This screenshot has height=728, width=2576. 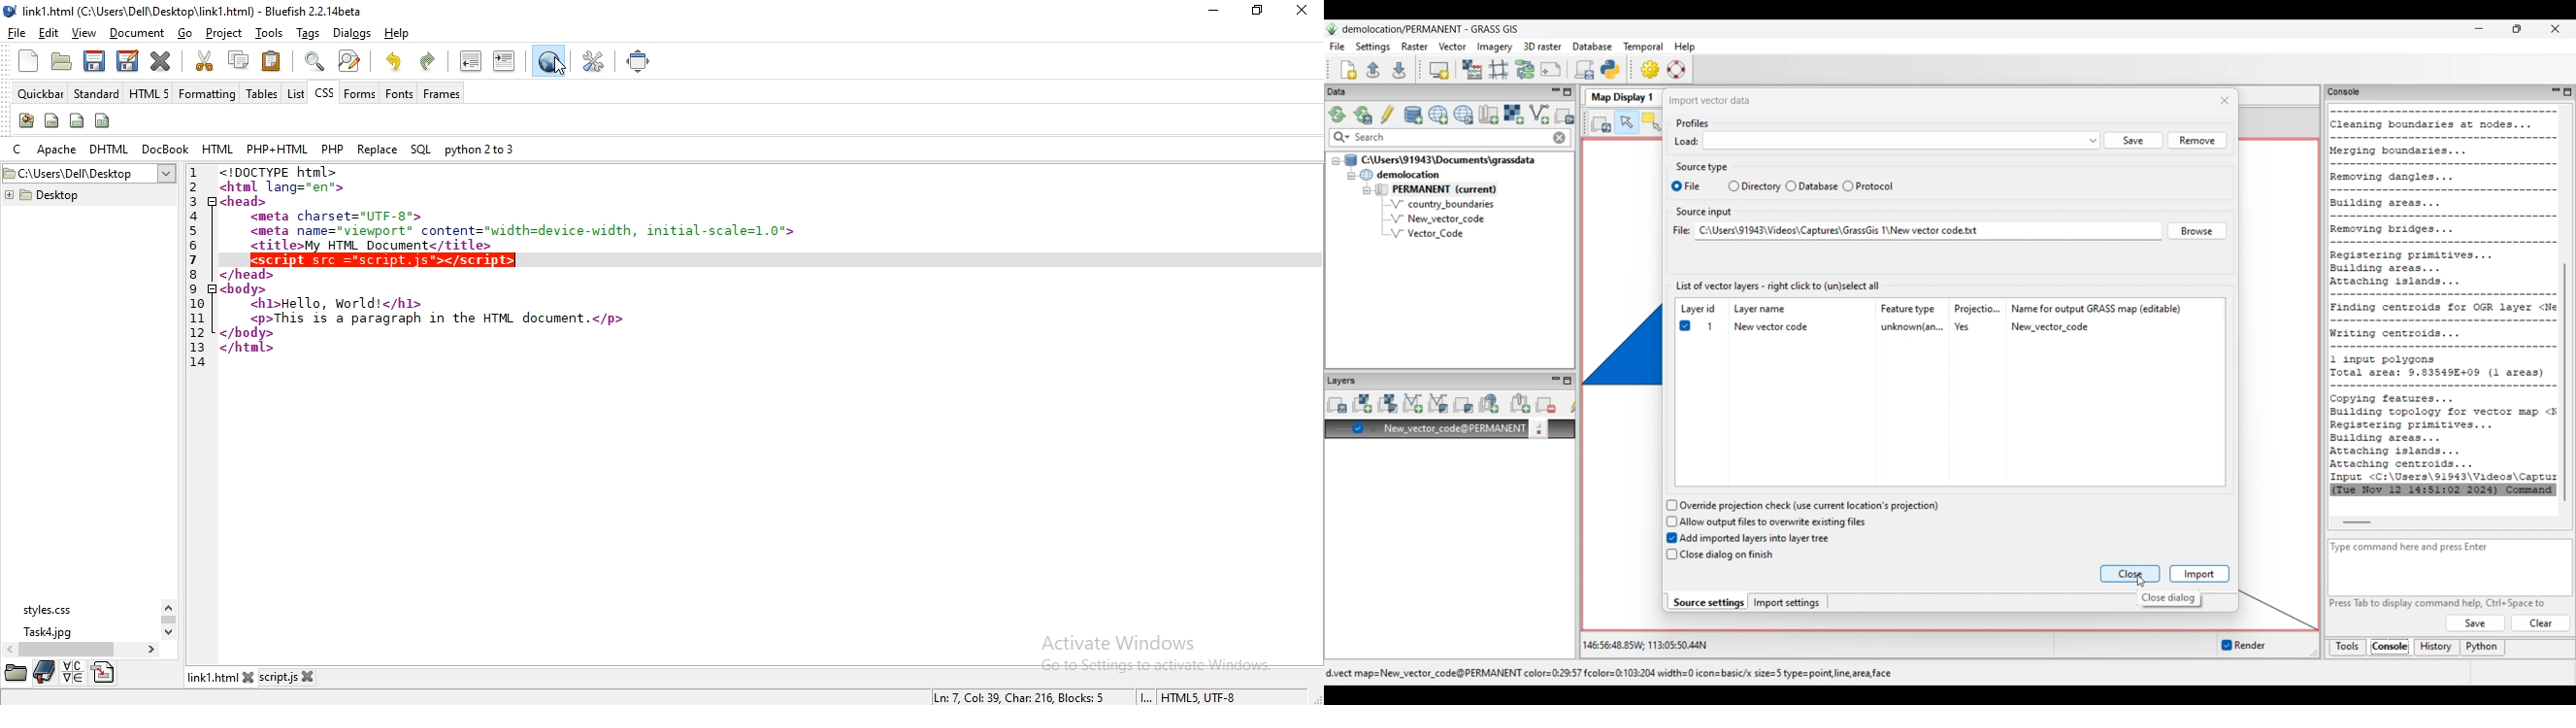 I want to click on quickbar, so click(x=39, y=94).